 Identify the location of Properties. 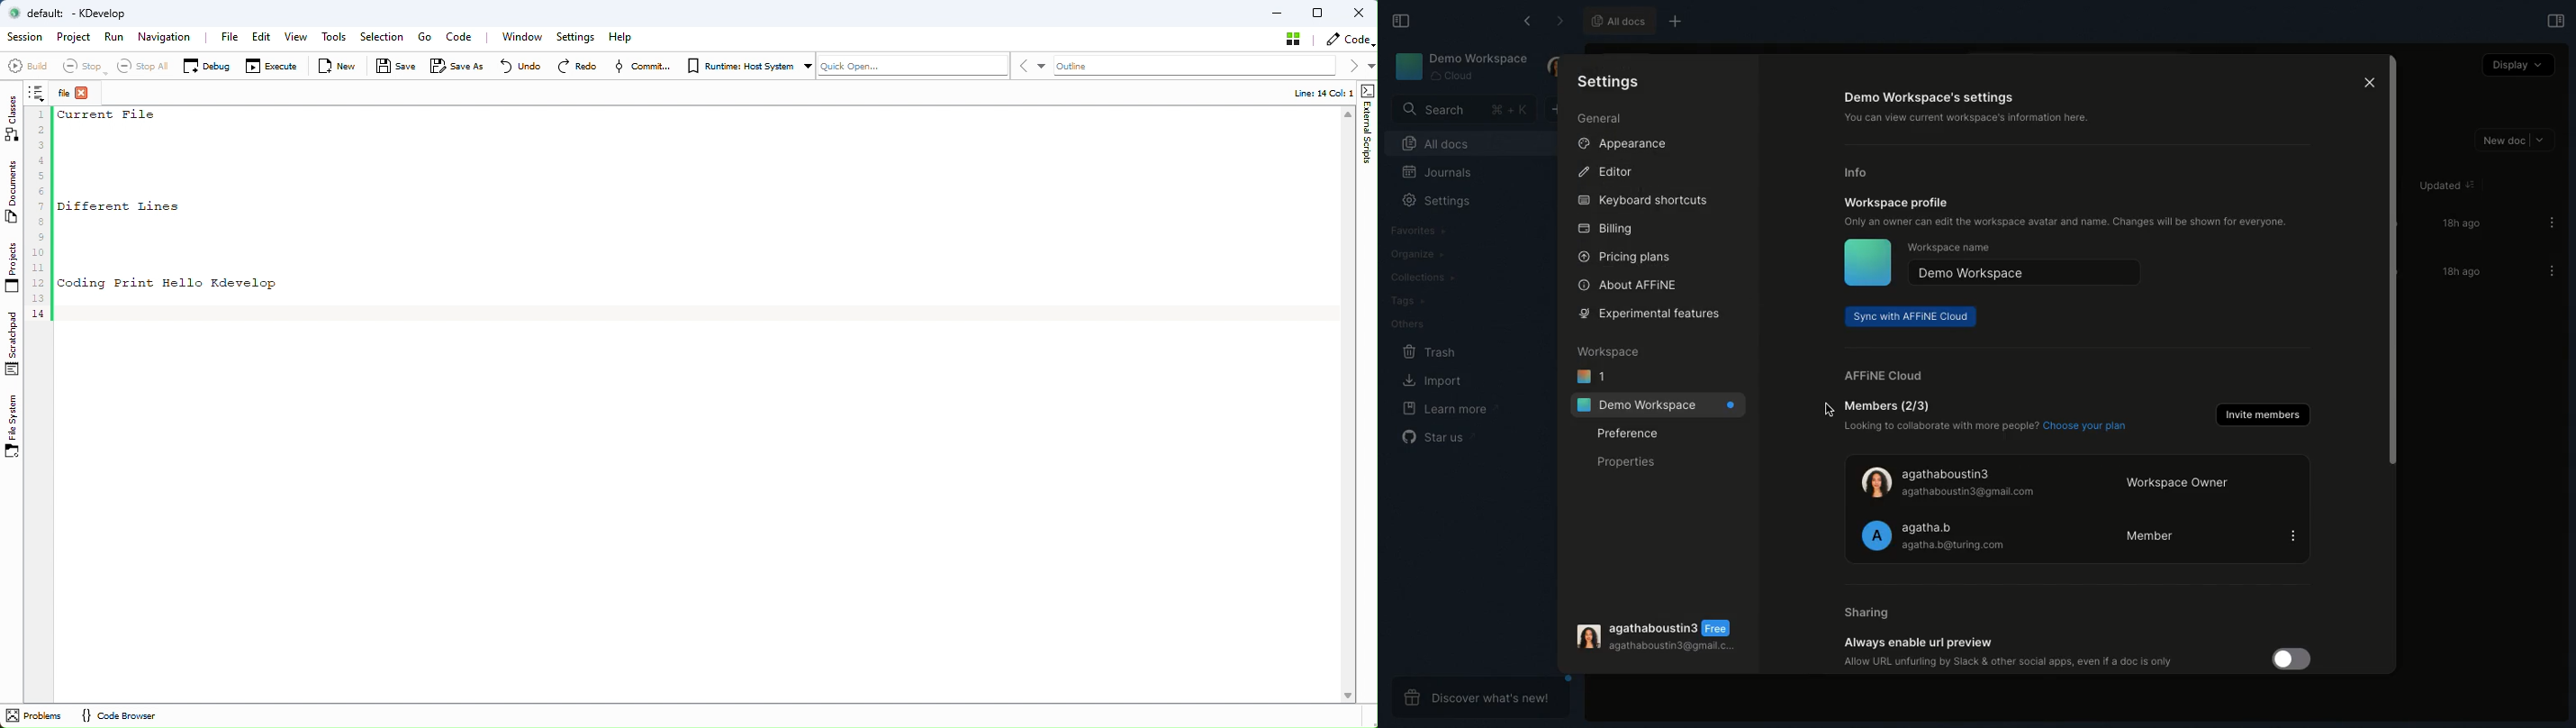
(1629, 461).